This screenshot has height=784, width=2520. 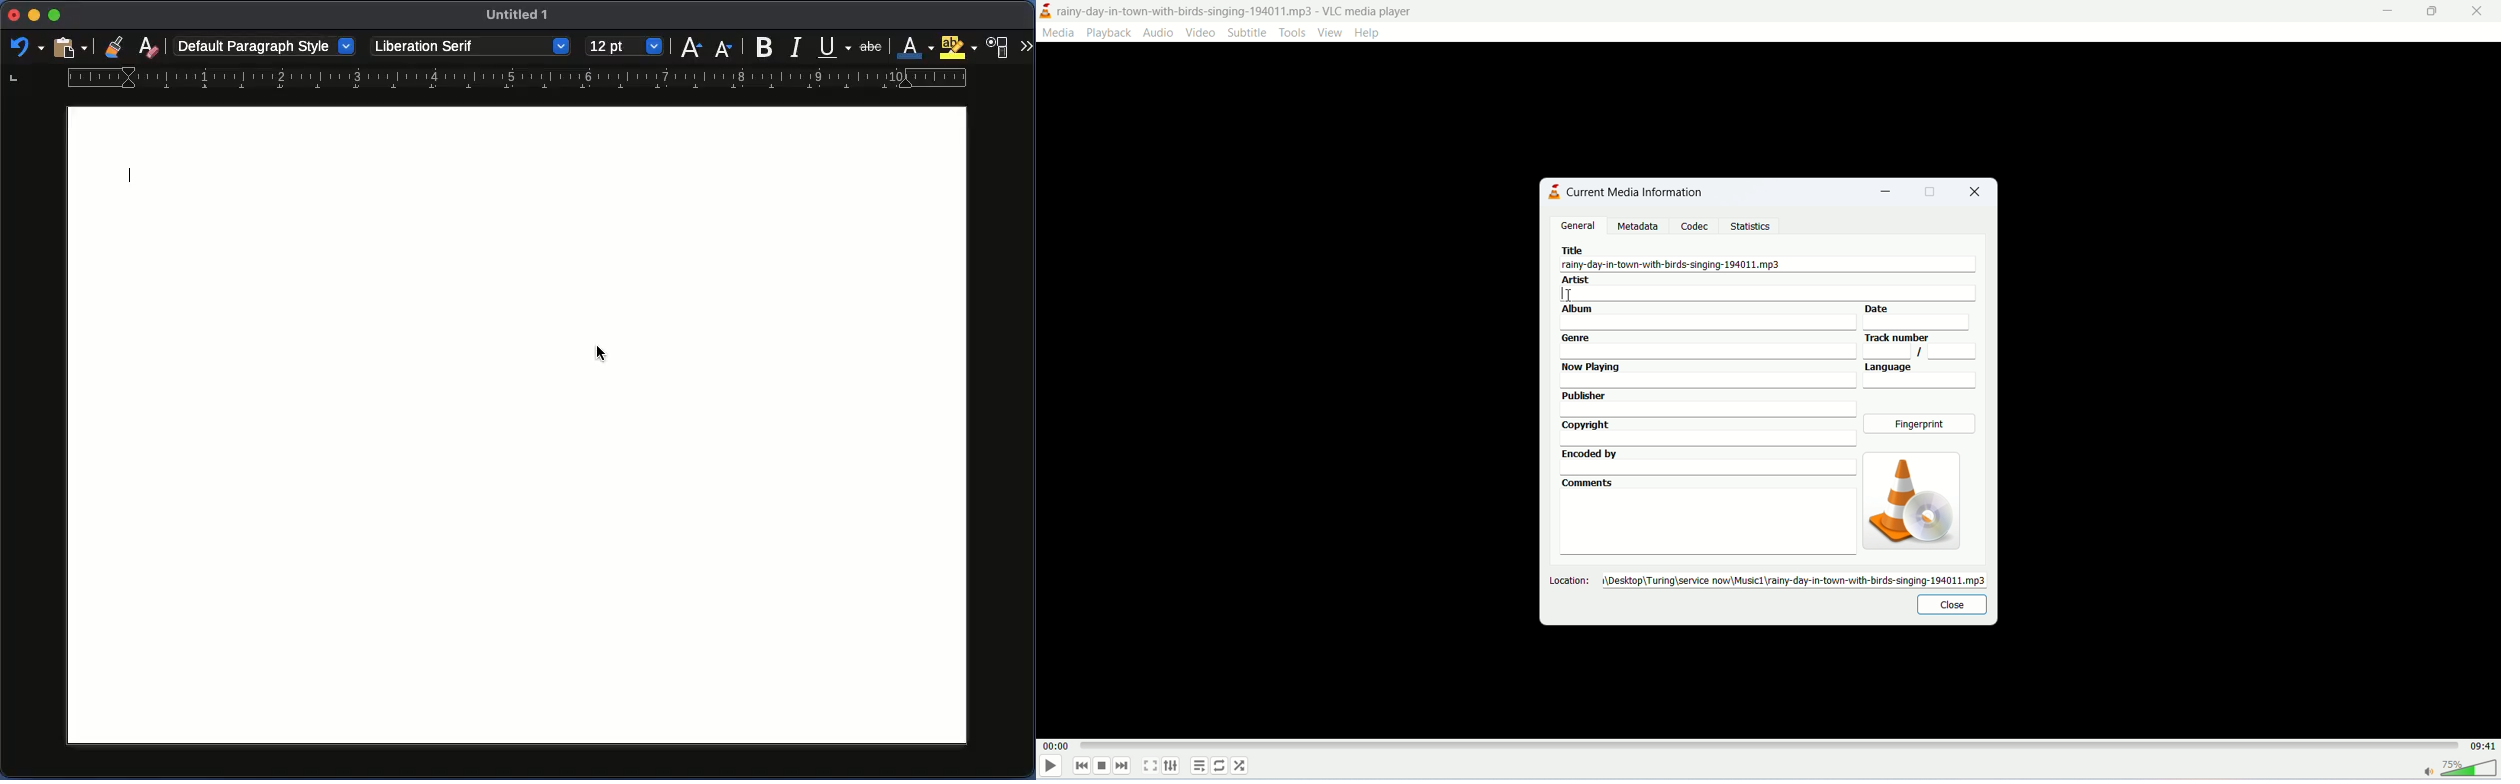 What do you see at coordinates (765, 45) in the screenshot?
I see `Bold` at bounding box center [765, 45].